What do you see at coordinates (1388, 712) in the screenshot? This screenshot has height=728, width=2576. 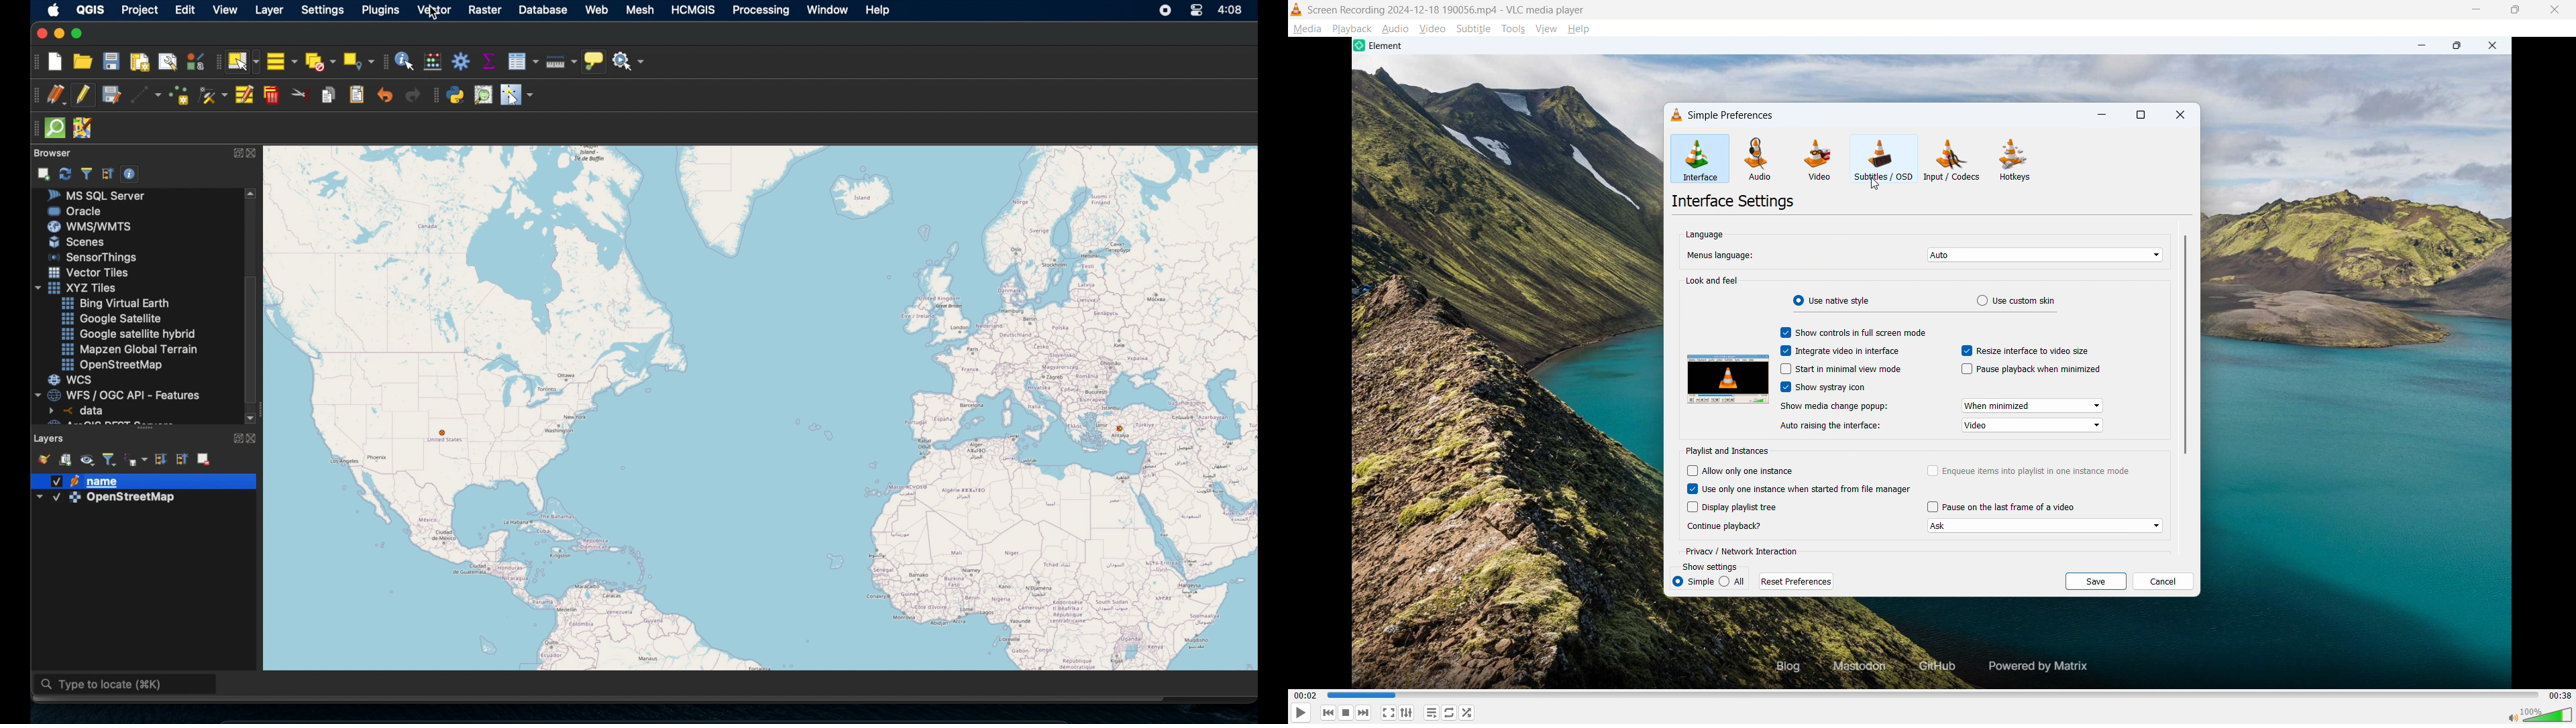 I see `Full screen ` at bounding box center [1388, 712].